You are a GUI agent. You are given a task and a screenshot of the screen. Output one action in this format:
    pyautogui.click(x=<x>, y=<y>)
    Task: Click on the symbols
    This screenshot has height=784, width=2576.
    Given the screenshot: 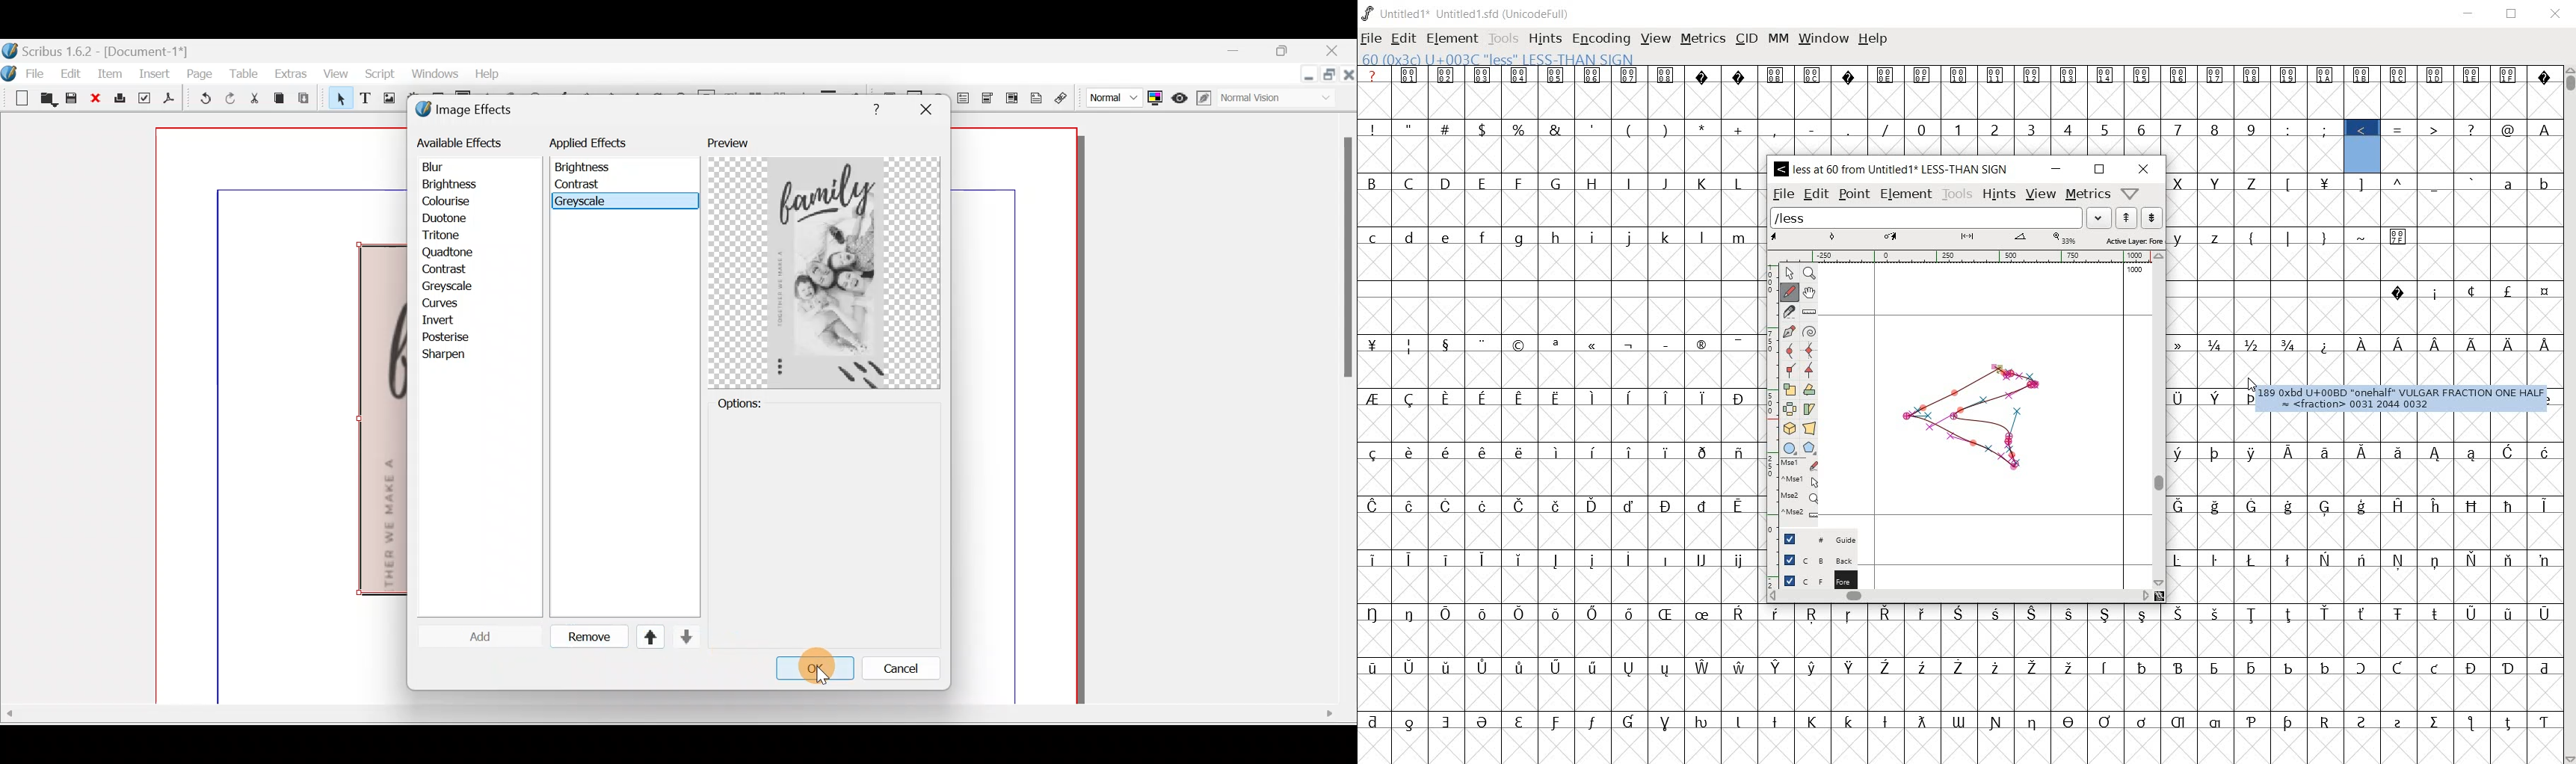 What is the action you would take?
    pyautogui.click(x=2400, y=127)
    